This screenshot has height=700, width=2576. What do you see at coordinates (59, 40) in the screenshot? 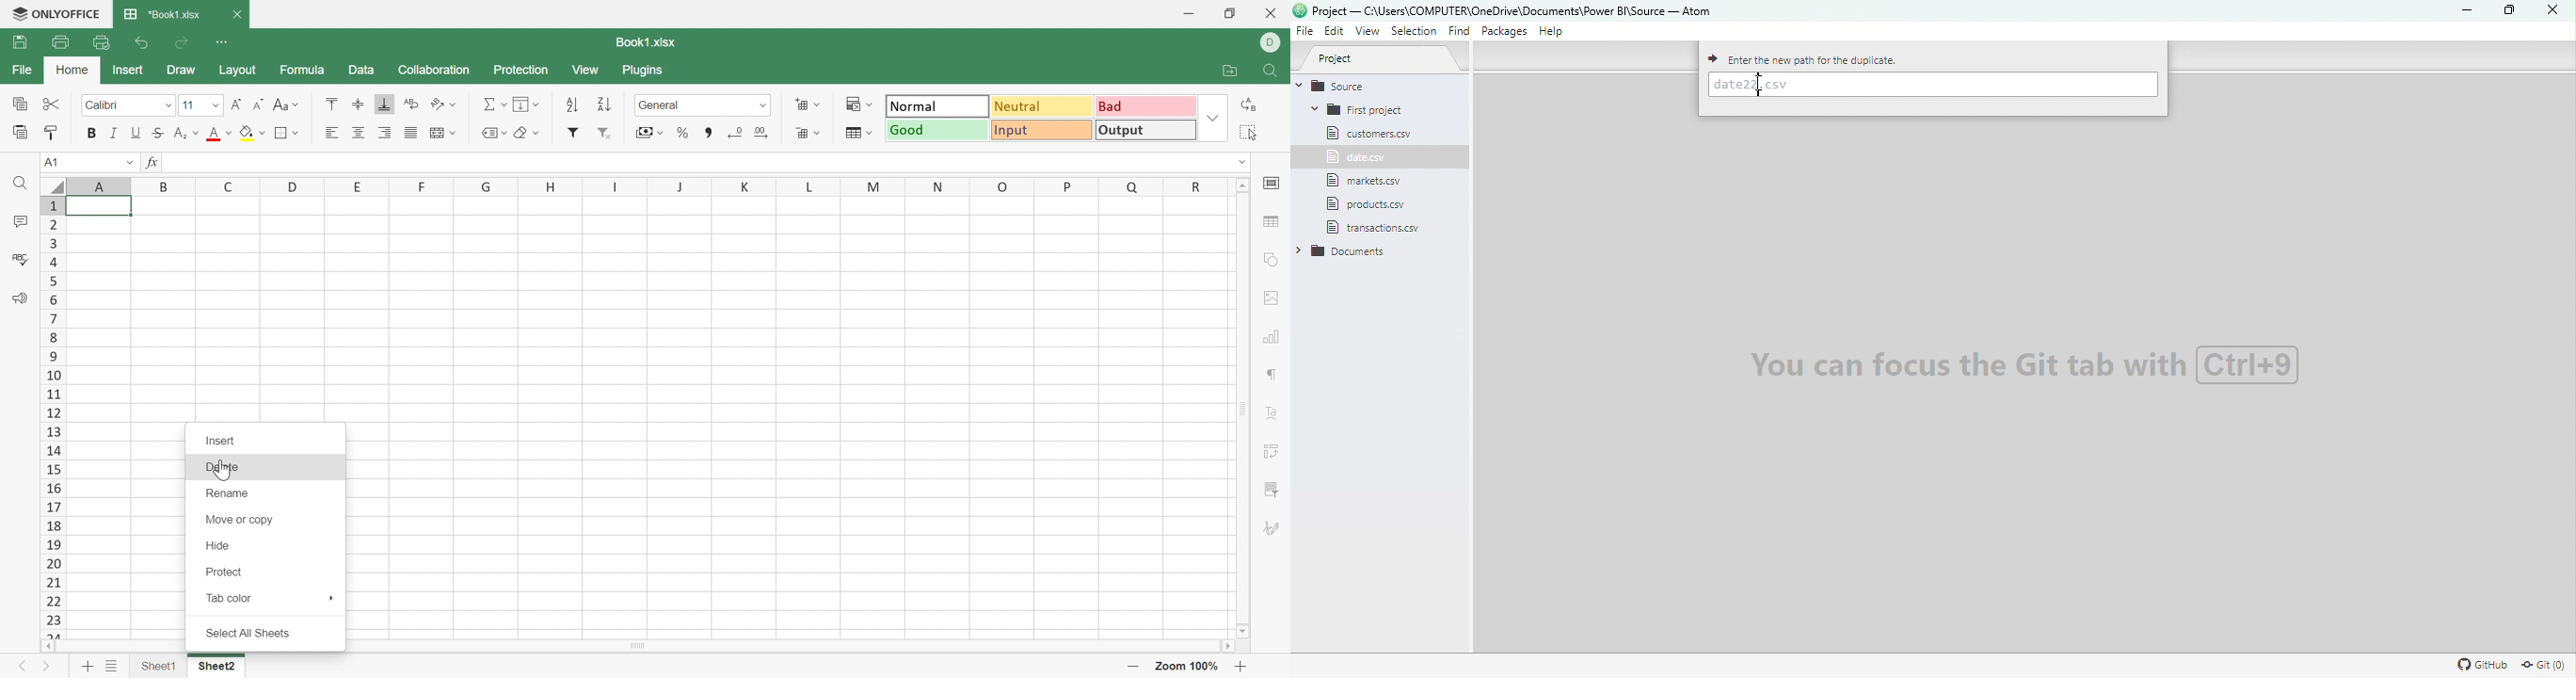
I see `Print` at bounding box center [59, 40].